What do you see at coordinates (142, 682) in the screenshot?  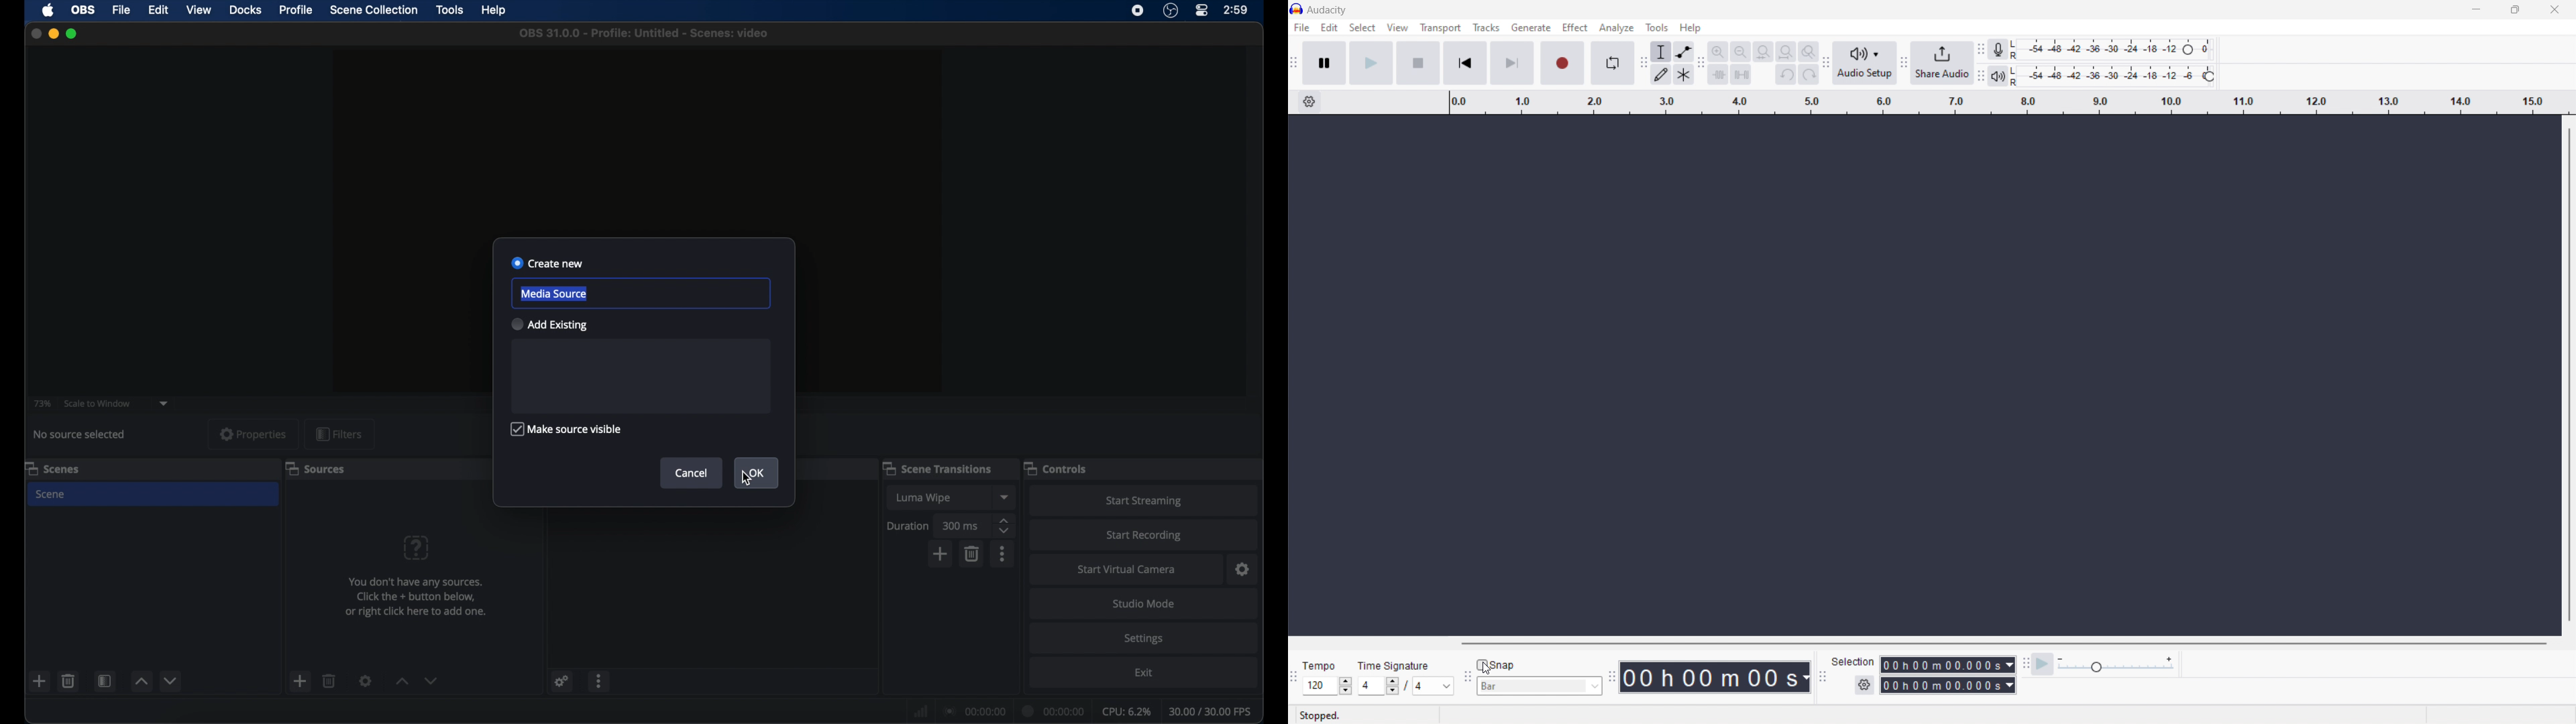 I see `increment` at bounding box center [142, 682].